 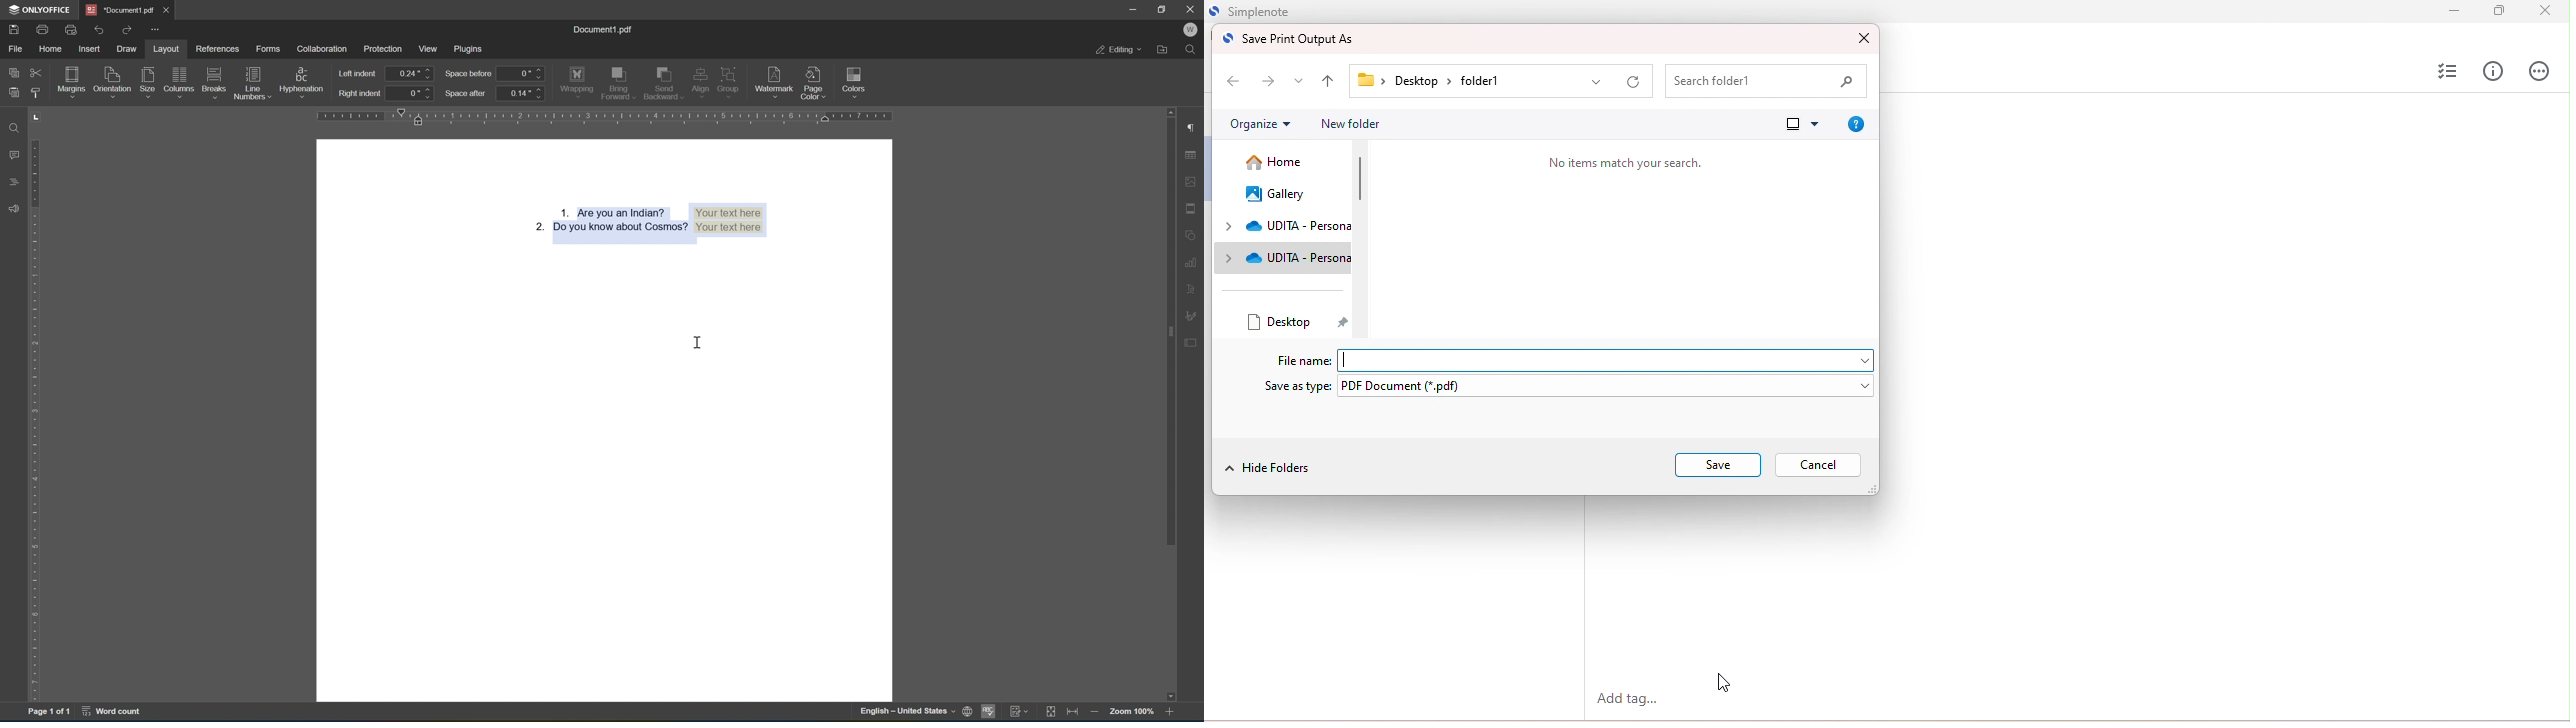 What do you see at coordinates (1194, 341) in the screenshot?
I see `form settings` at bounding box center [1194, 341].